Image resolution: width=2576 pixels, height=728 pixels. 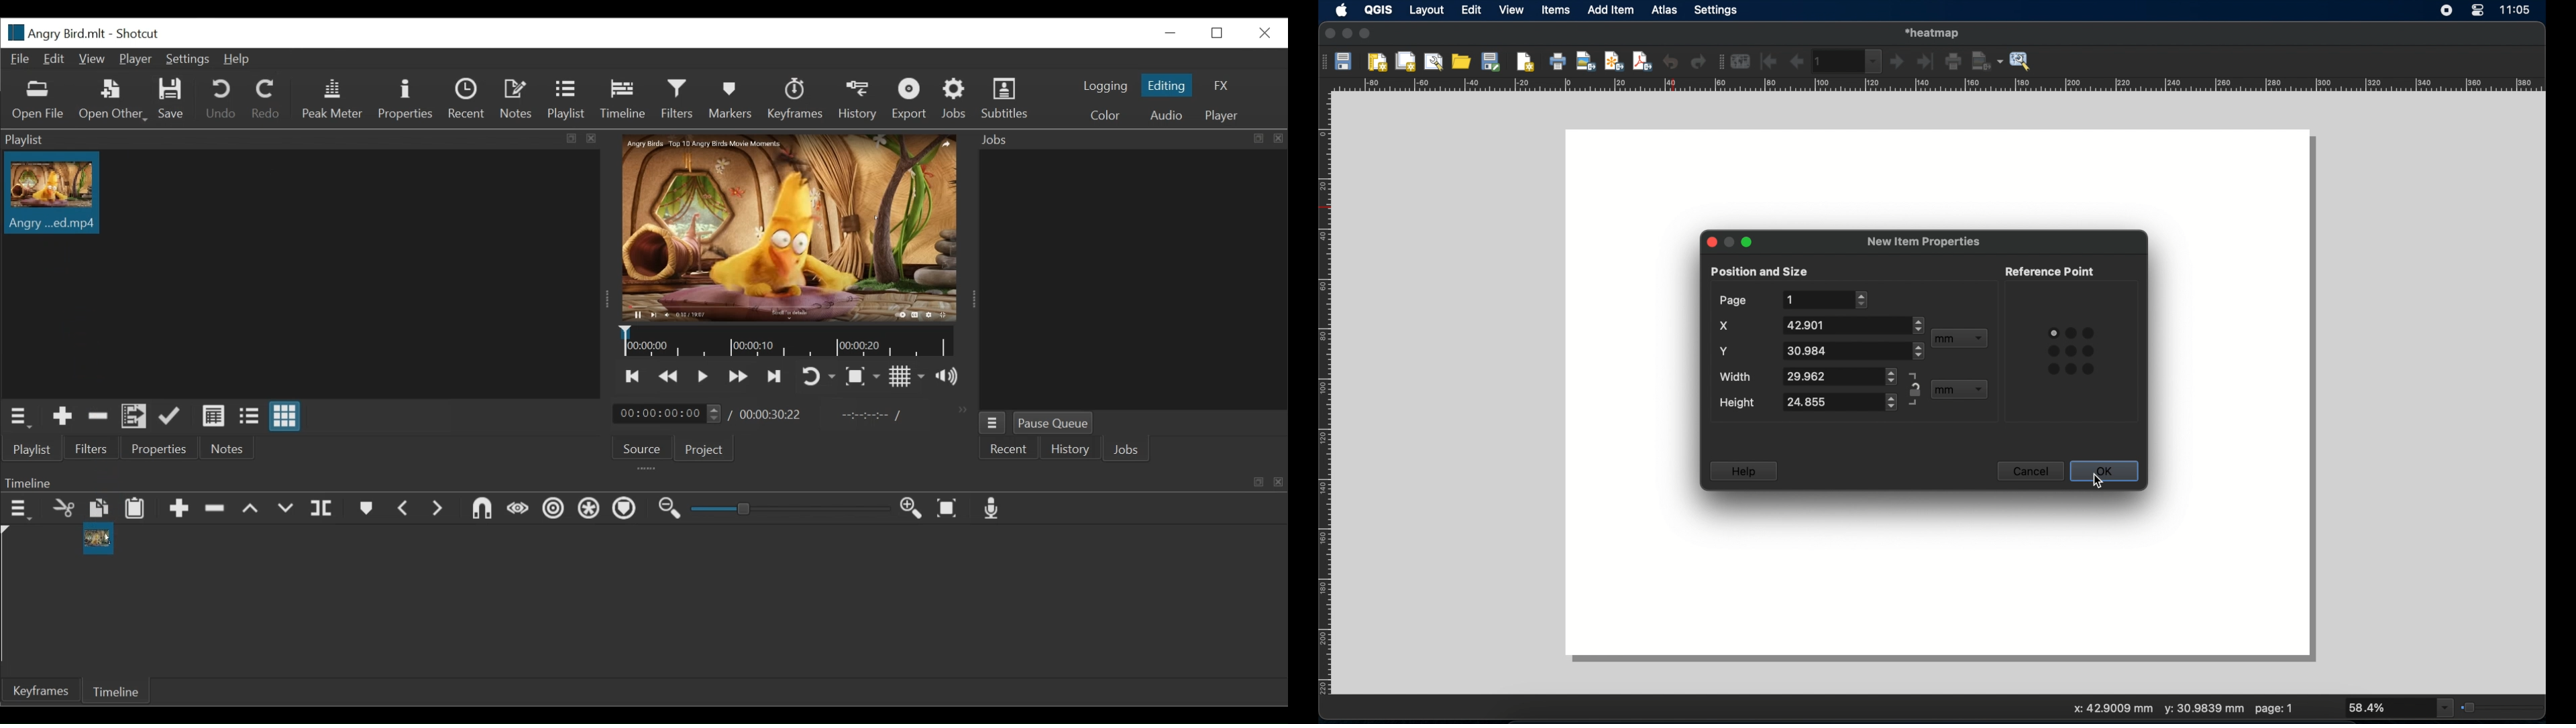 I want to click on Filters, so click(x=677, y=99).